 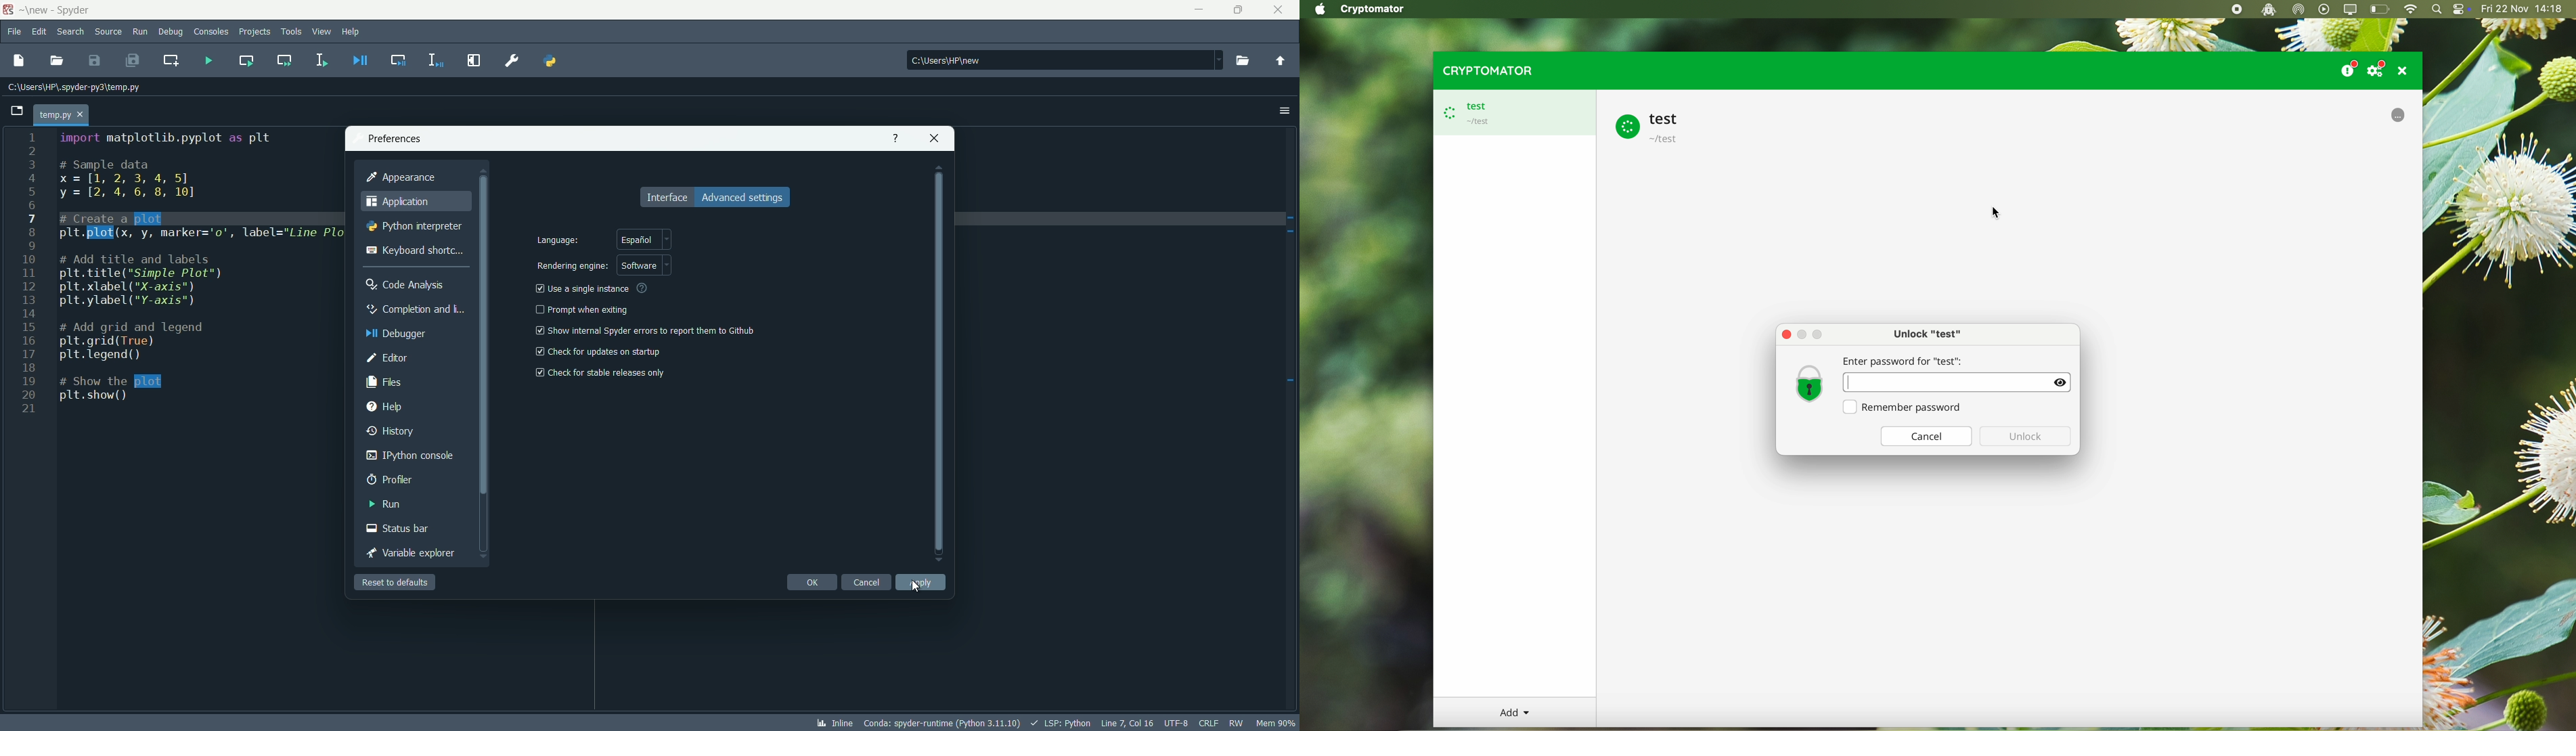 I want to click on preferences, so click(x=514, y=60).